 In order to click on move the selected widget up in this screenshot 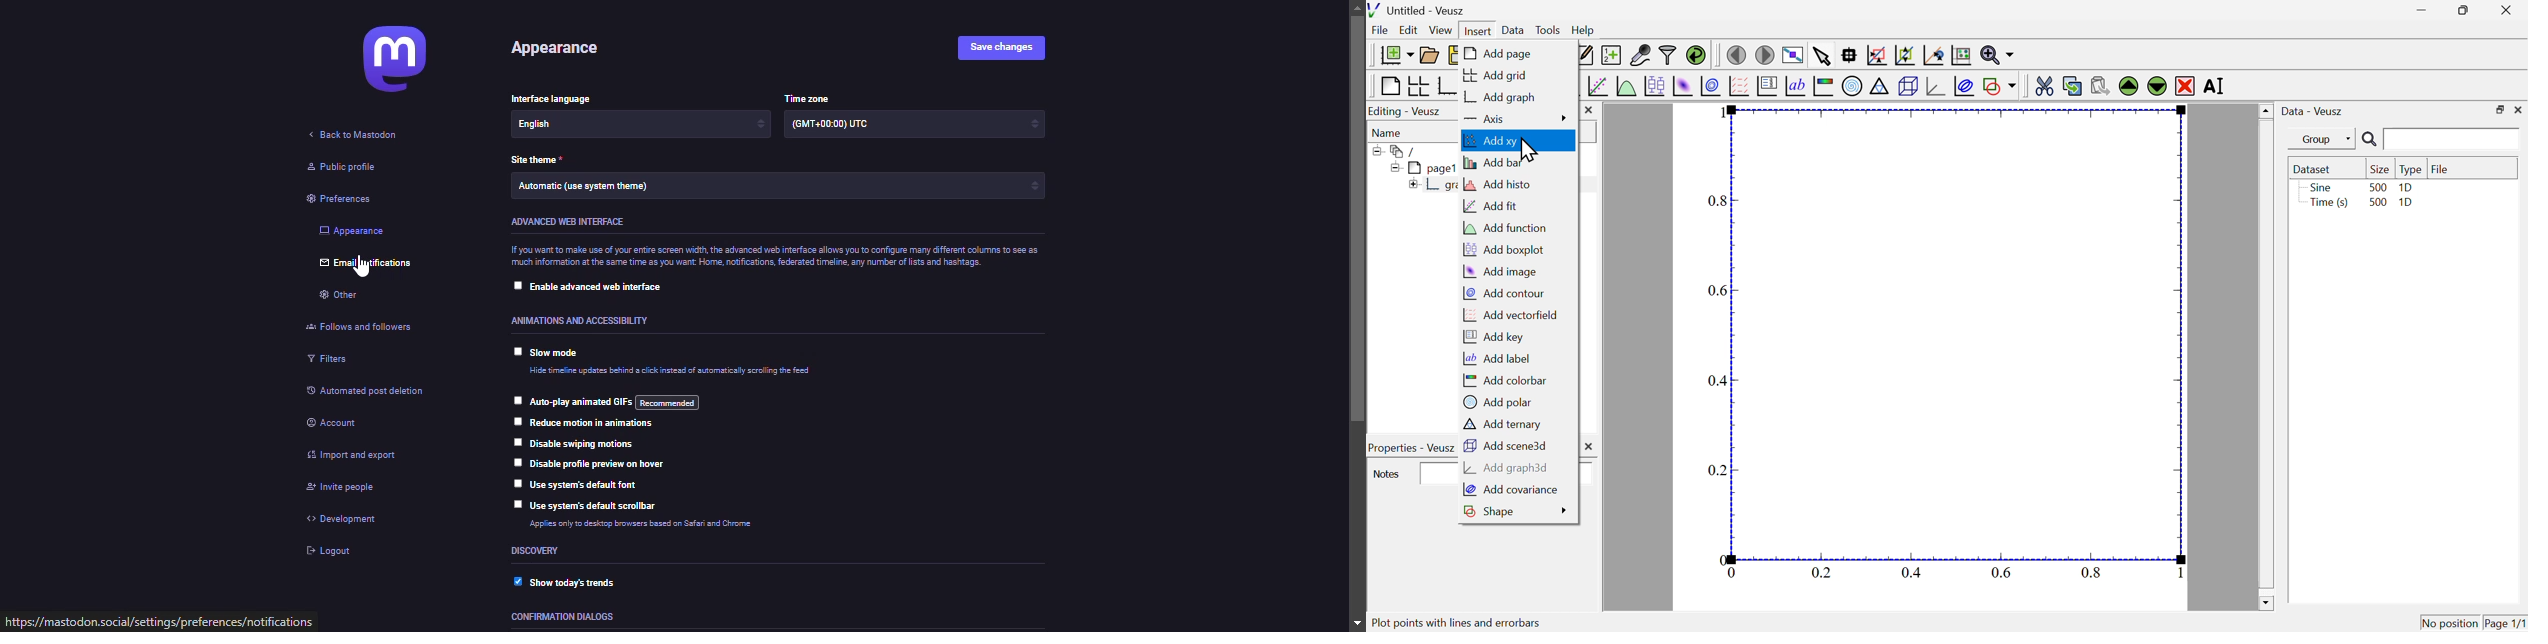, I will do `click(2128, 86)`.